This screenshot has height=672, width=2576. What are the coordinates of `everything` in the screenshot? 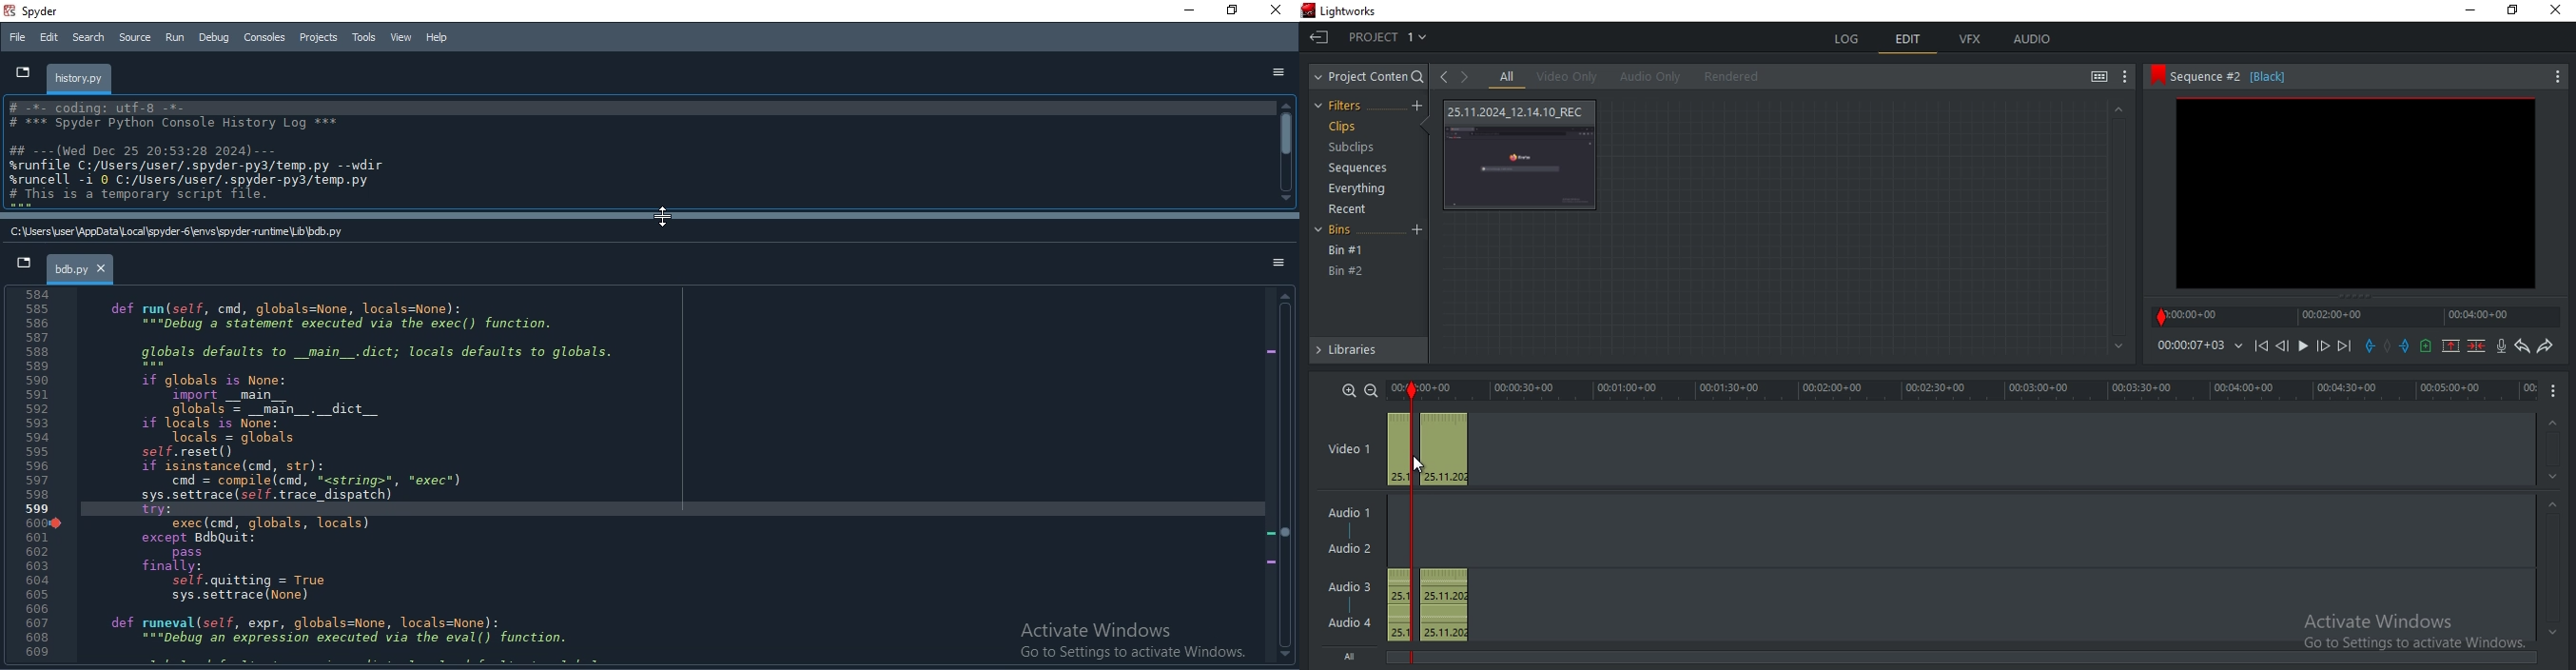 It's located at (1360, 188).